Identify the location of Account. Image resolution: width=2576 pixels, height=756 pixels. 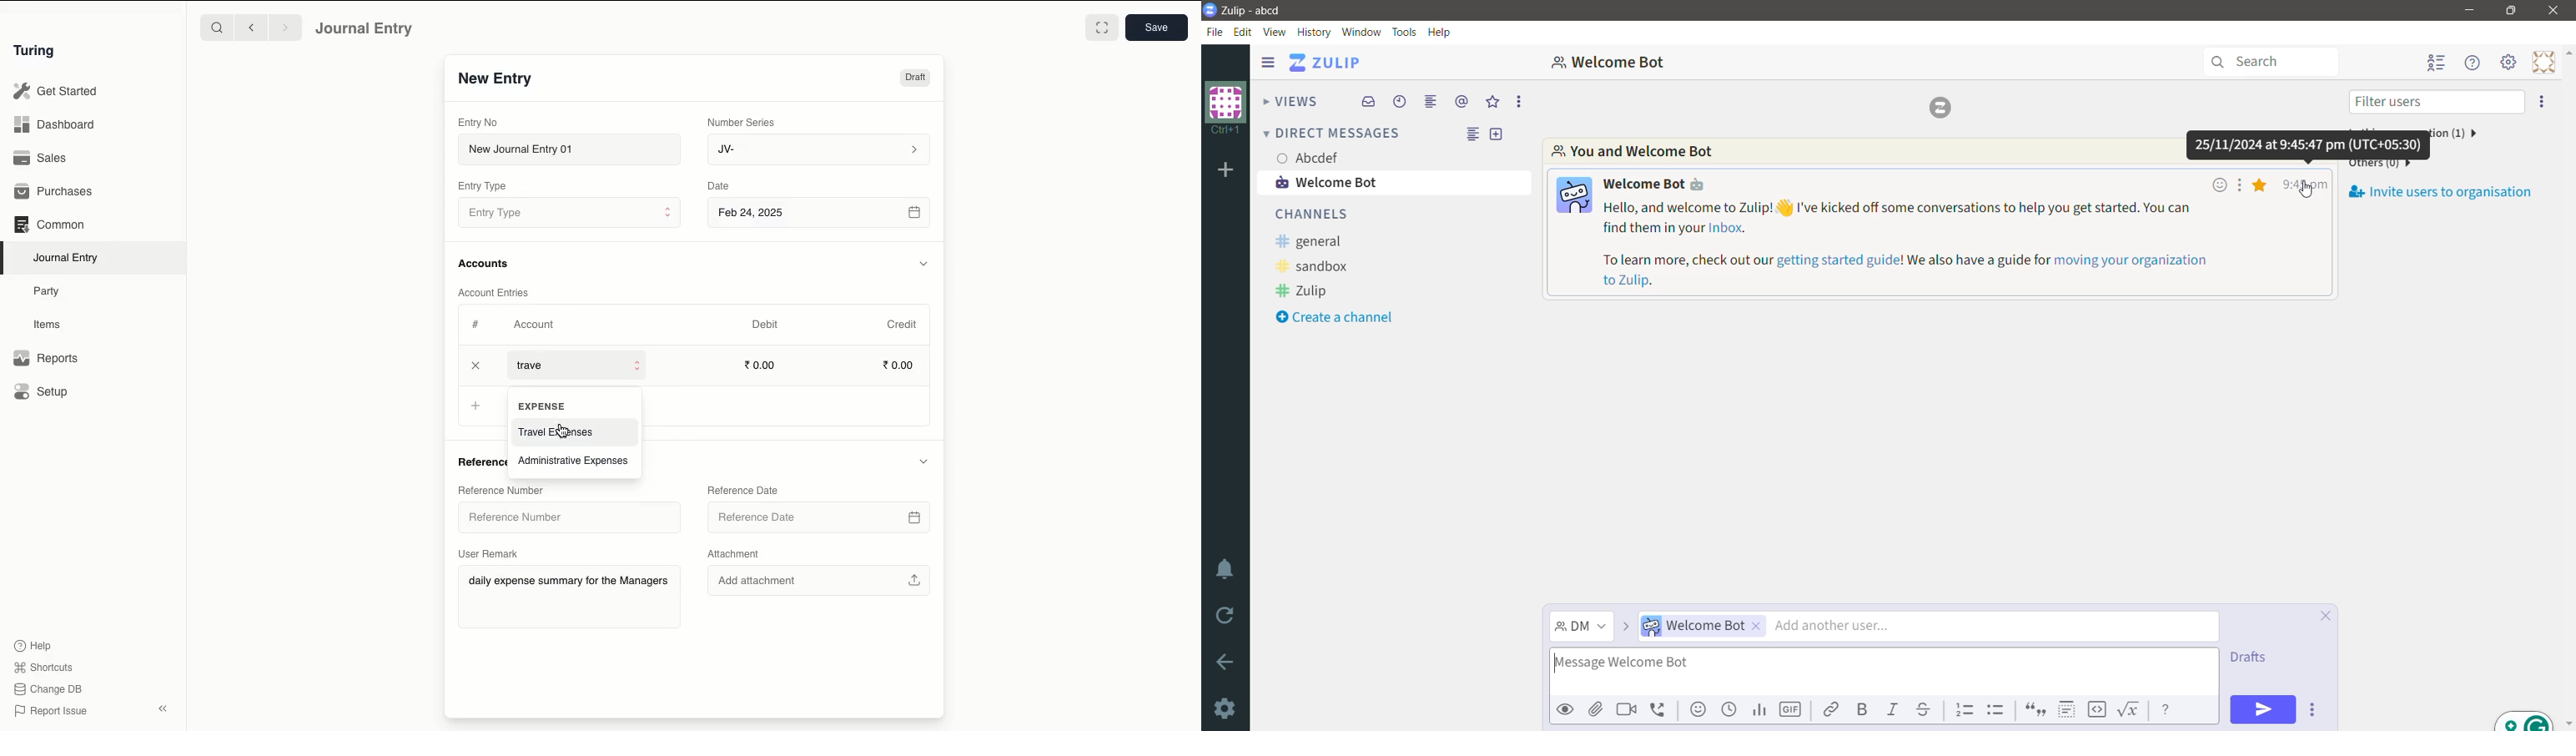
(535, 325).